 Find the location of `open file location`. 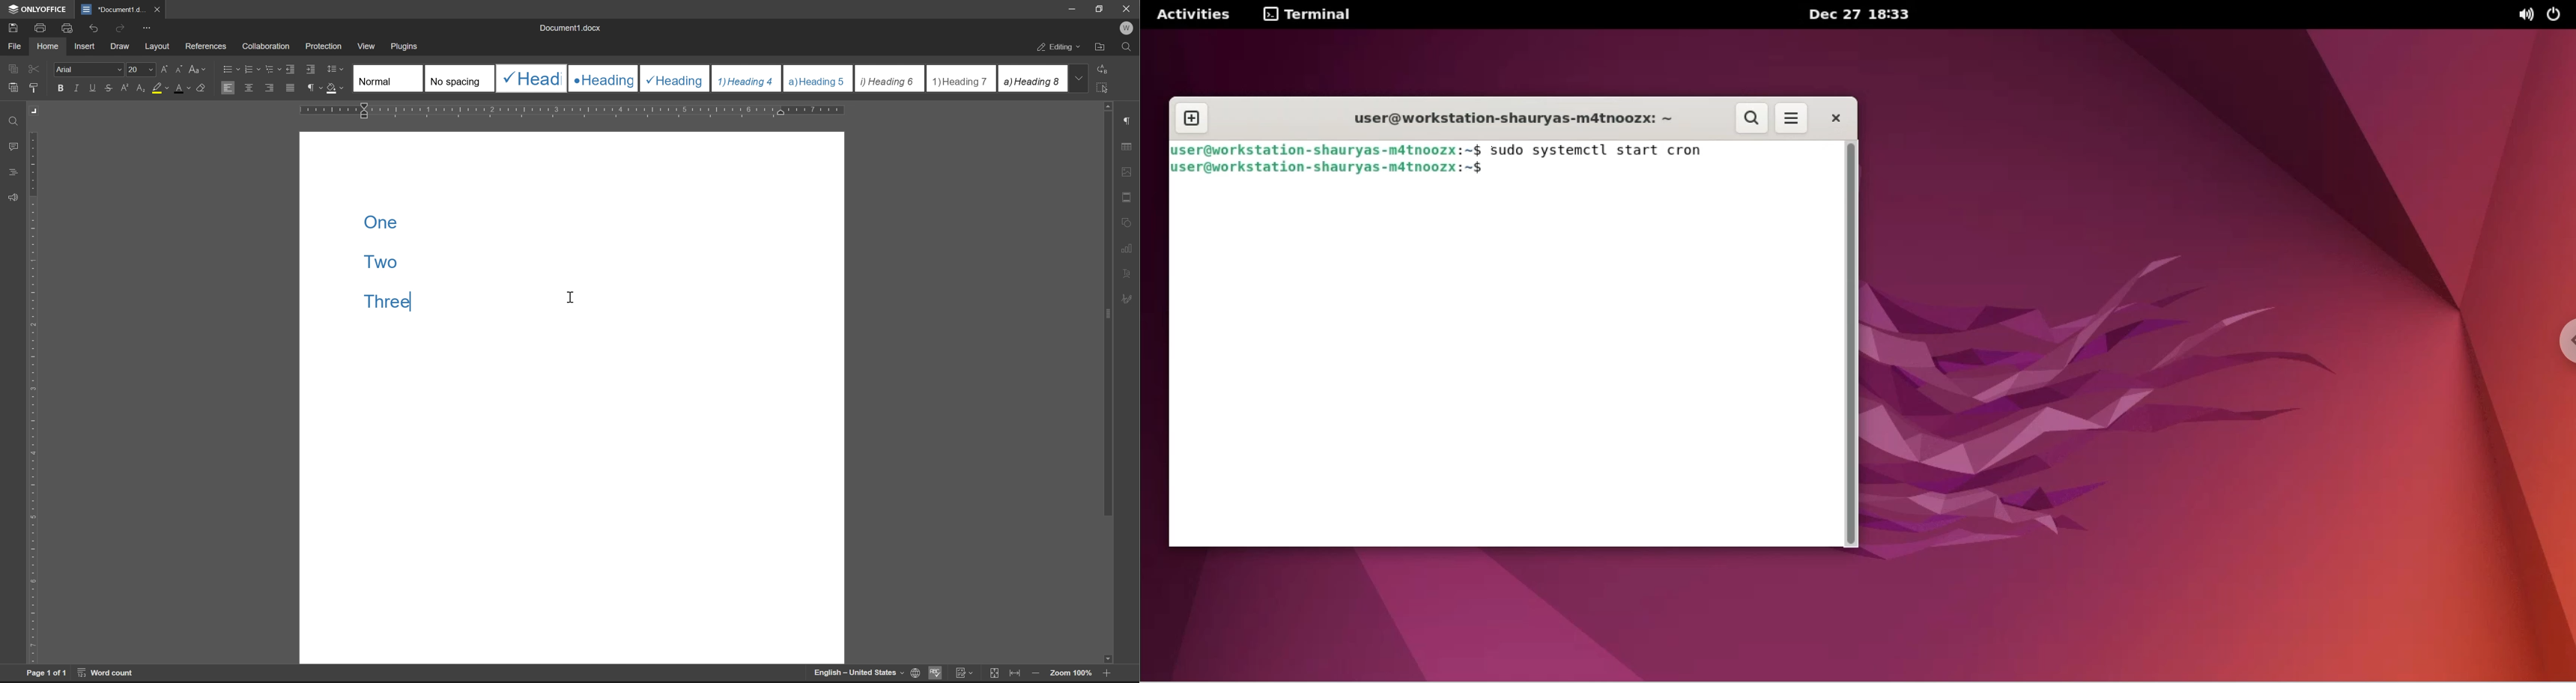

open file location is located at coordinates (1101, 48).